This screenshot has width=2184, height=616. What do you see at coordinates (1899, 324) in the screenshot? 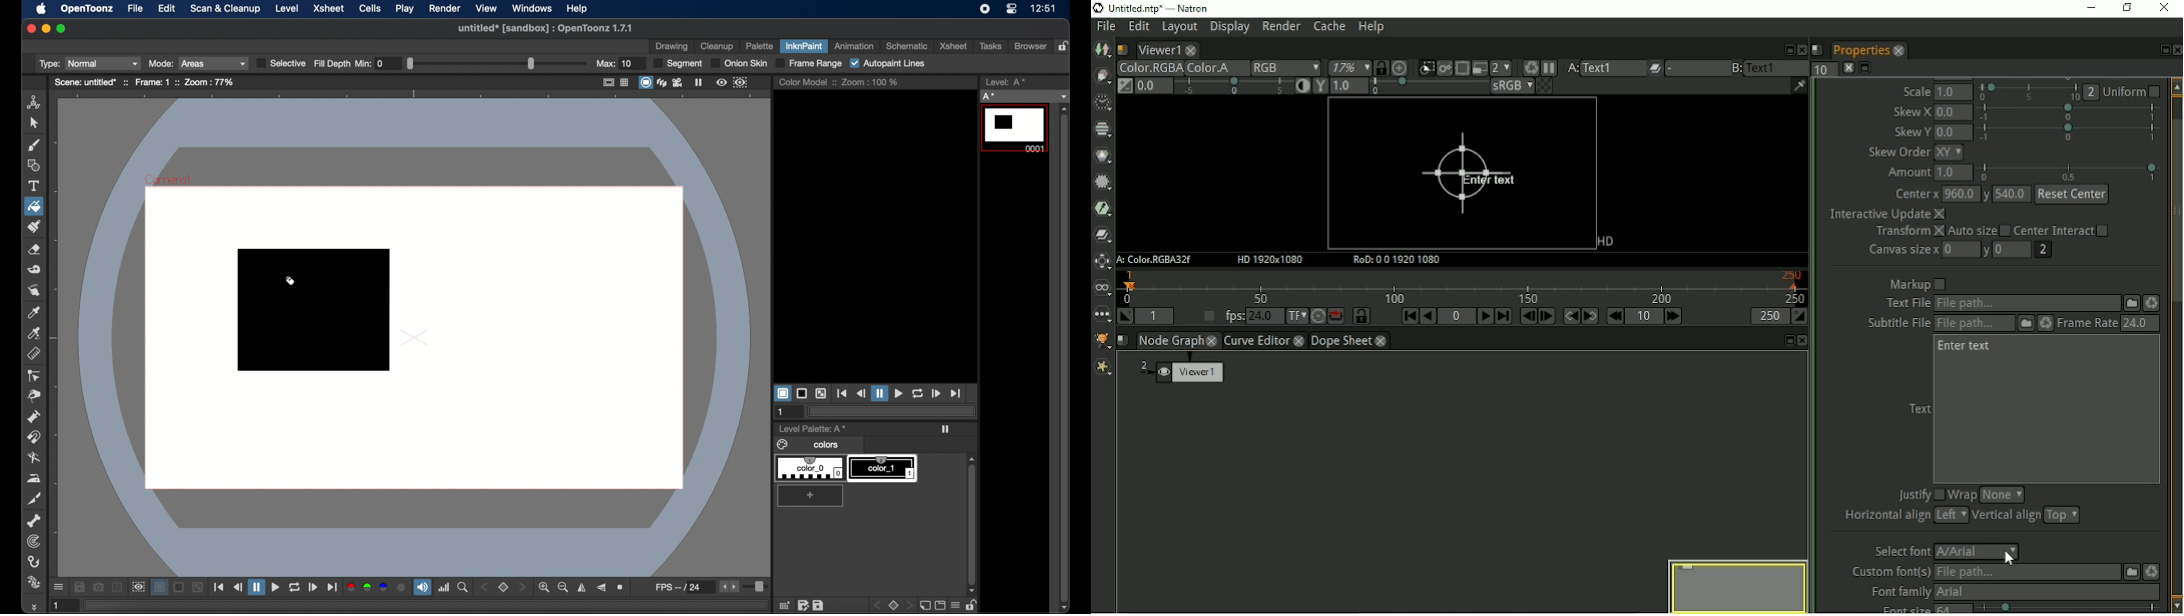
I see `subtitle file` at bounding box center [1899, 324].